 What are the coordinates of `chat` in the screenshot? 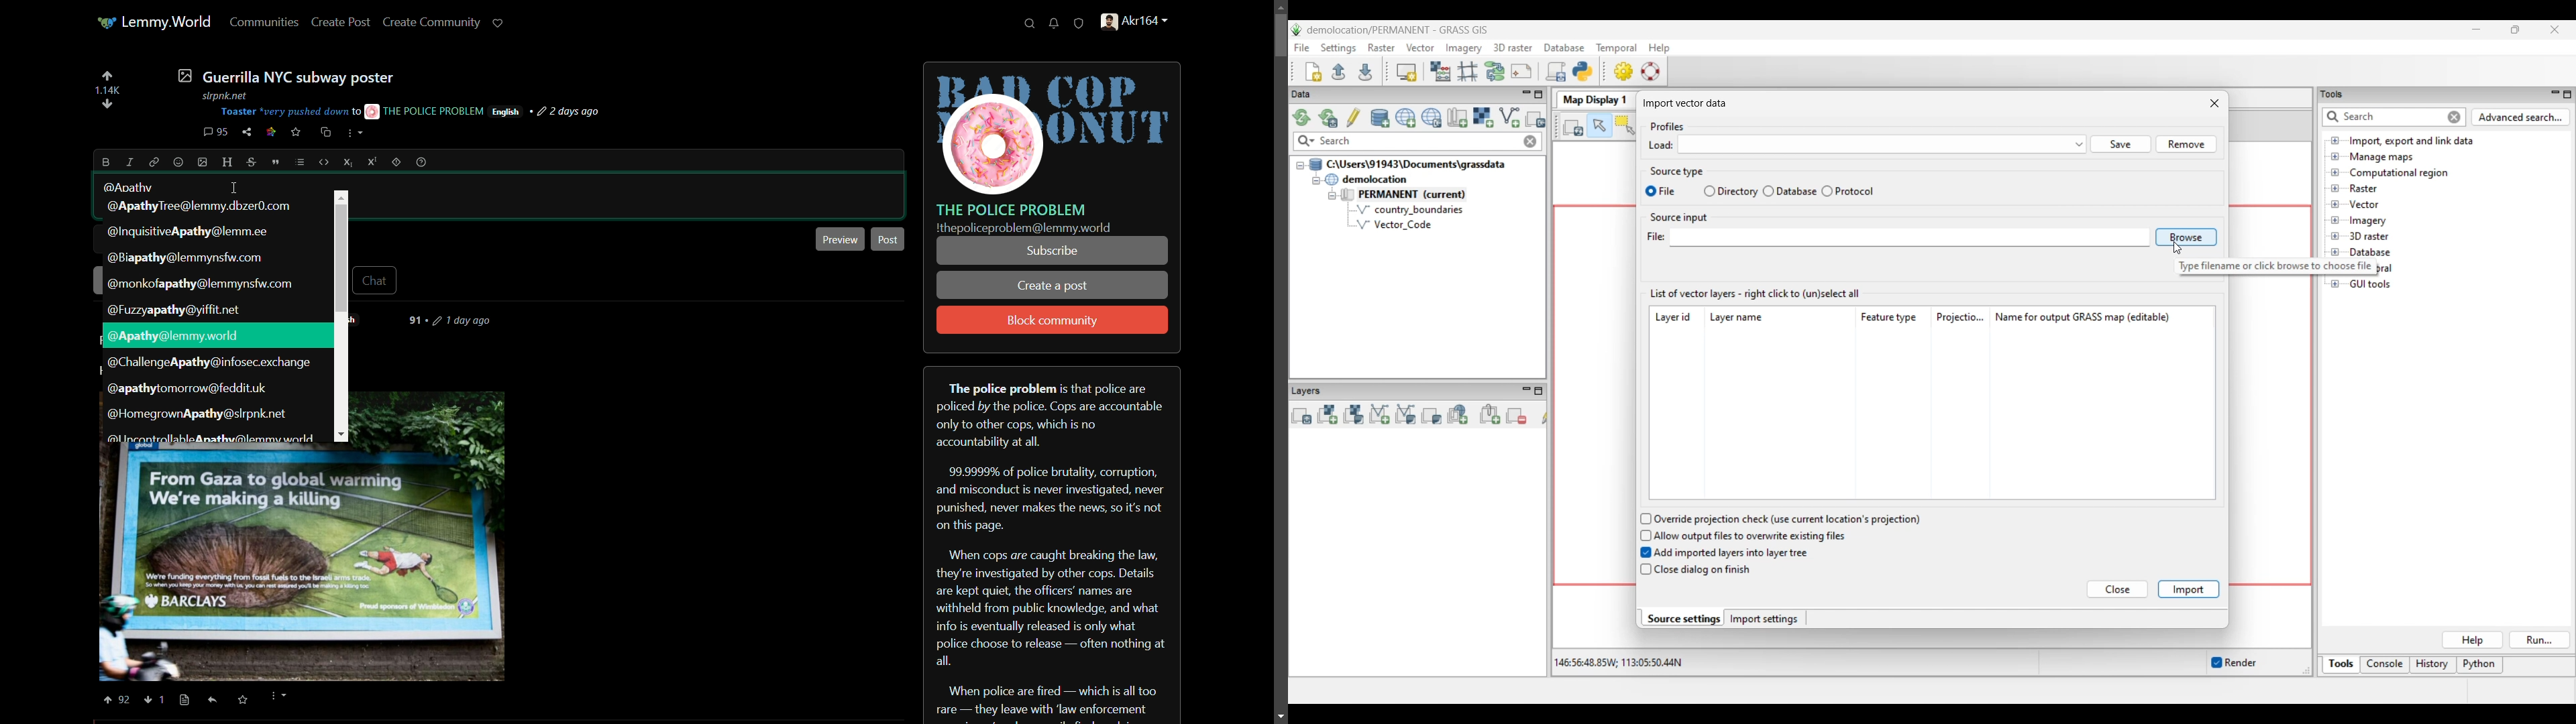 It's located at (377, 280).